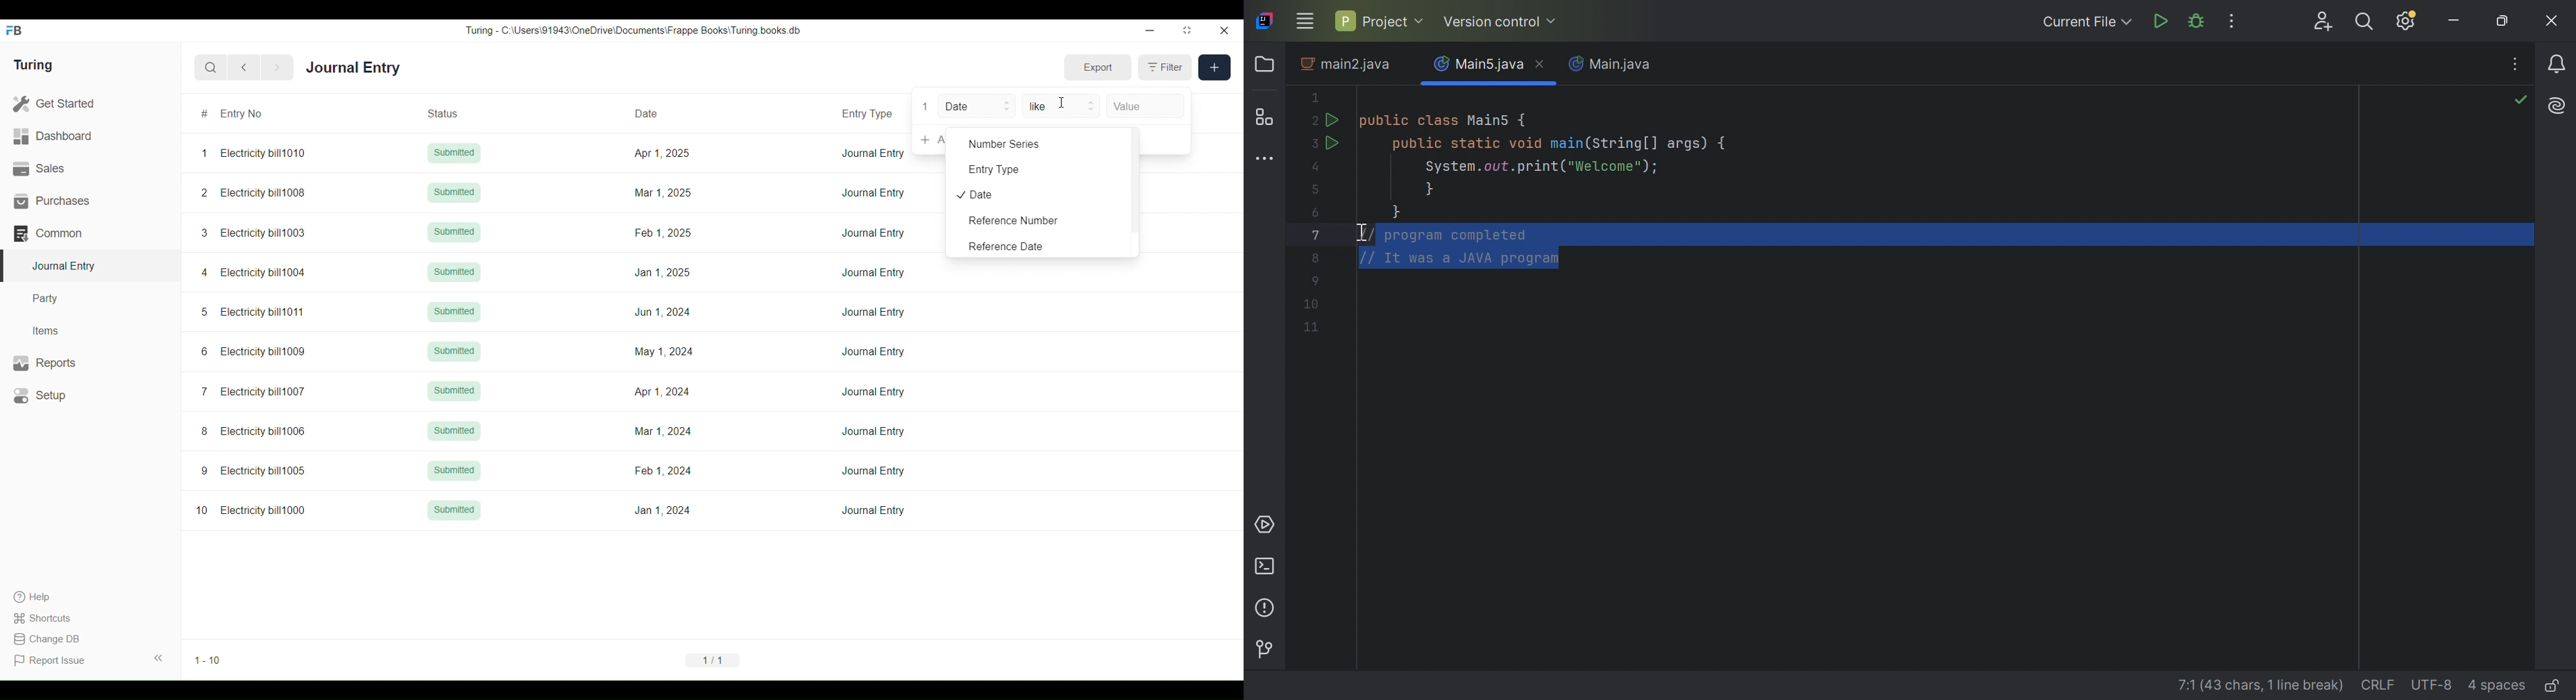 The width and height of the screenshot is (2576, 700). What do you see at coordinates (1165, 67) in the screenshot?
I see `Filter` at bounding box center [1165, 67].